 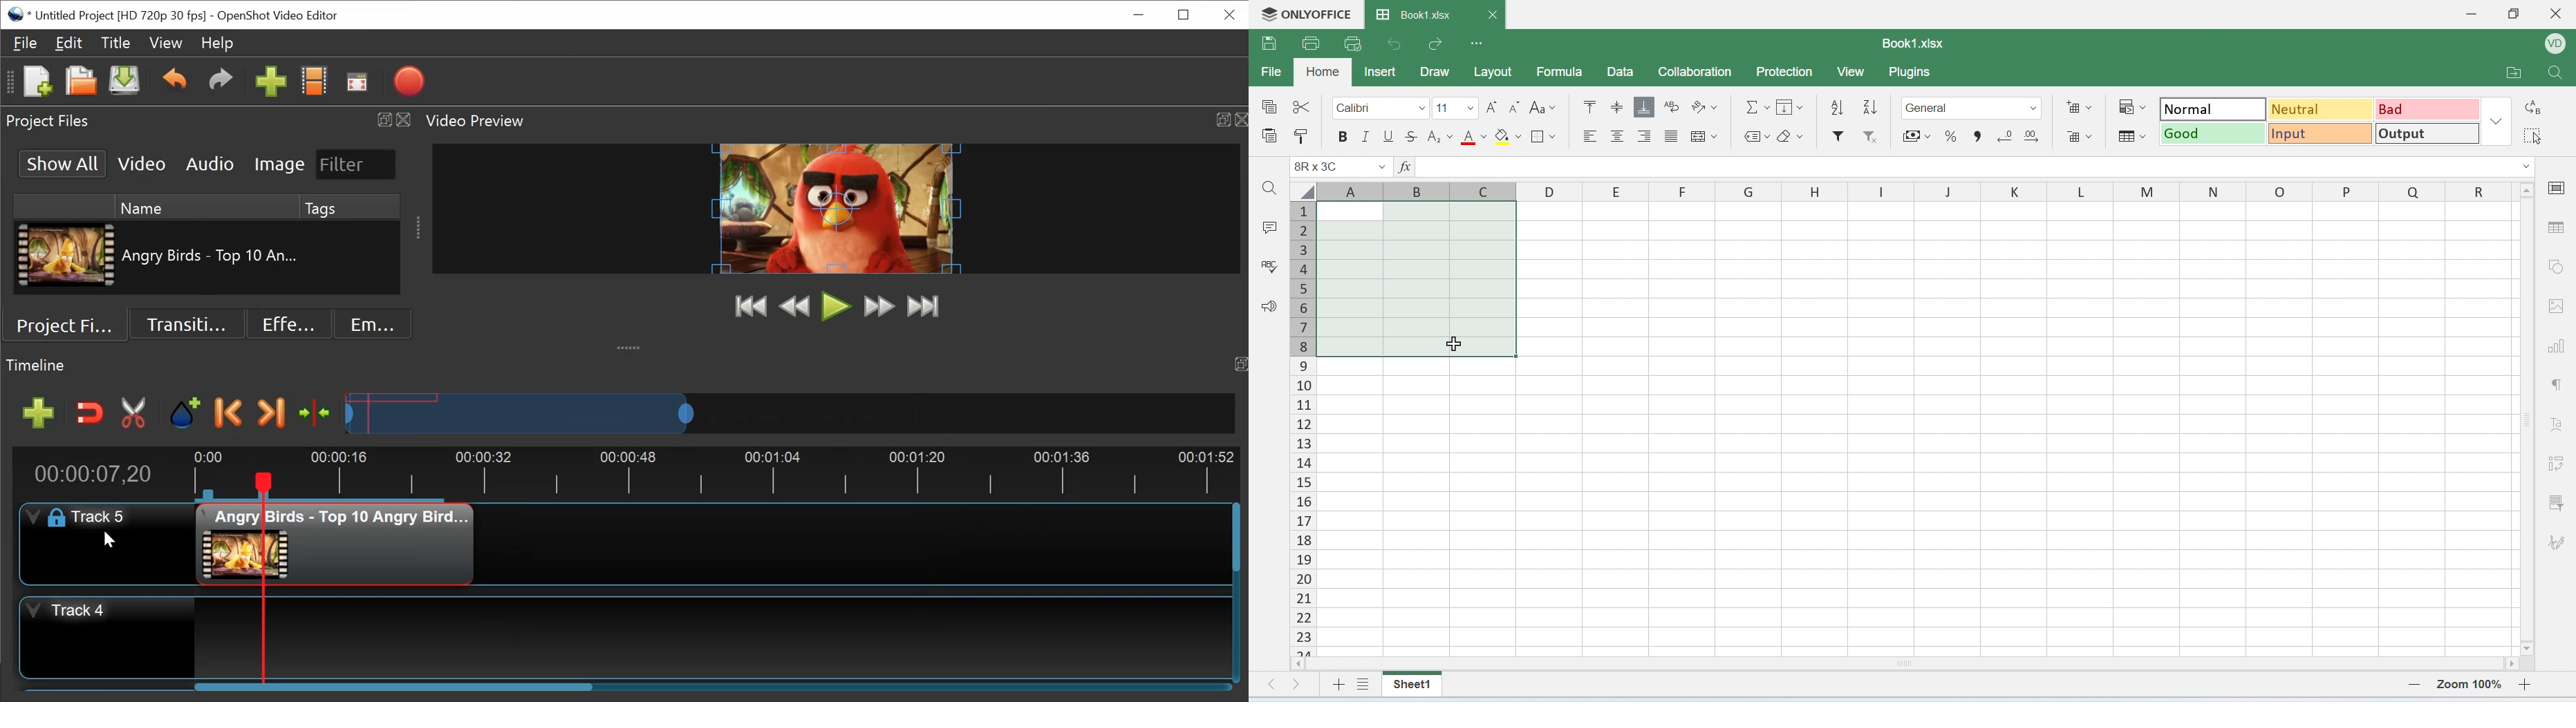 I want to click on layout, so click(x=1492, y=71).